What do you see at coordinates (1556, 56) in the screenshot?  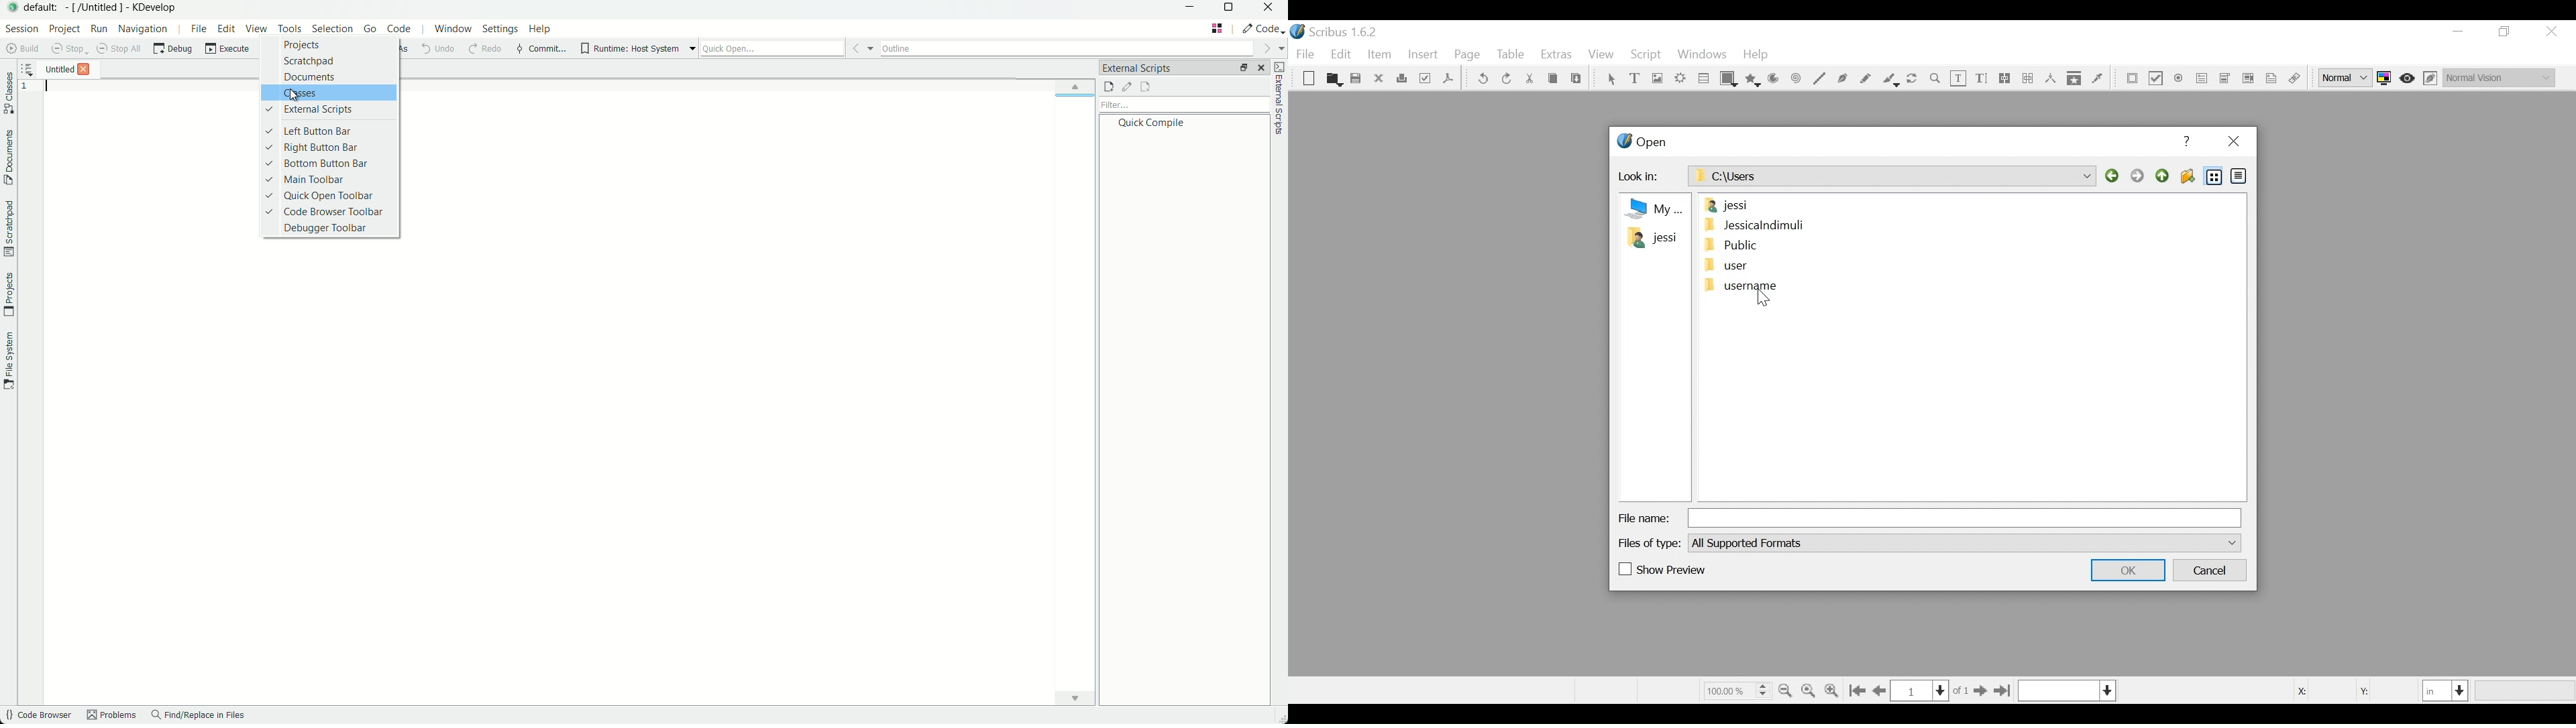 I see `Extras` at bounding box center [1556, 56].